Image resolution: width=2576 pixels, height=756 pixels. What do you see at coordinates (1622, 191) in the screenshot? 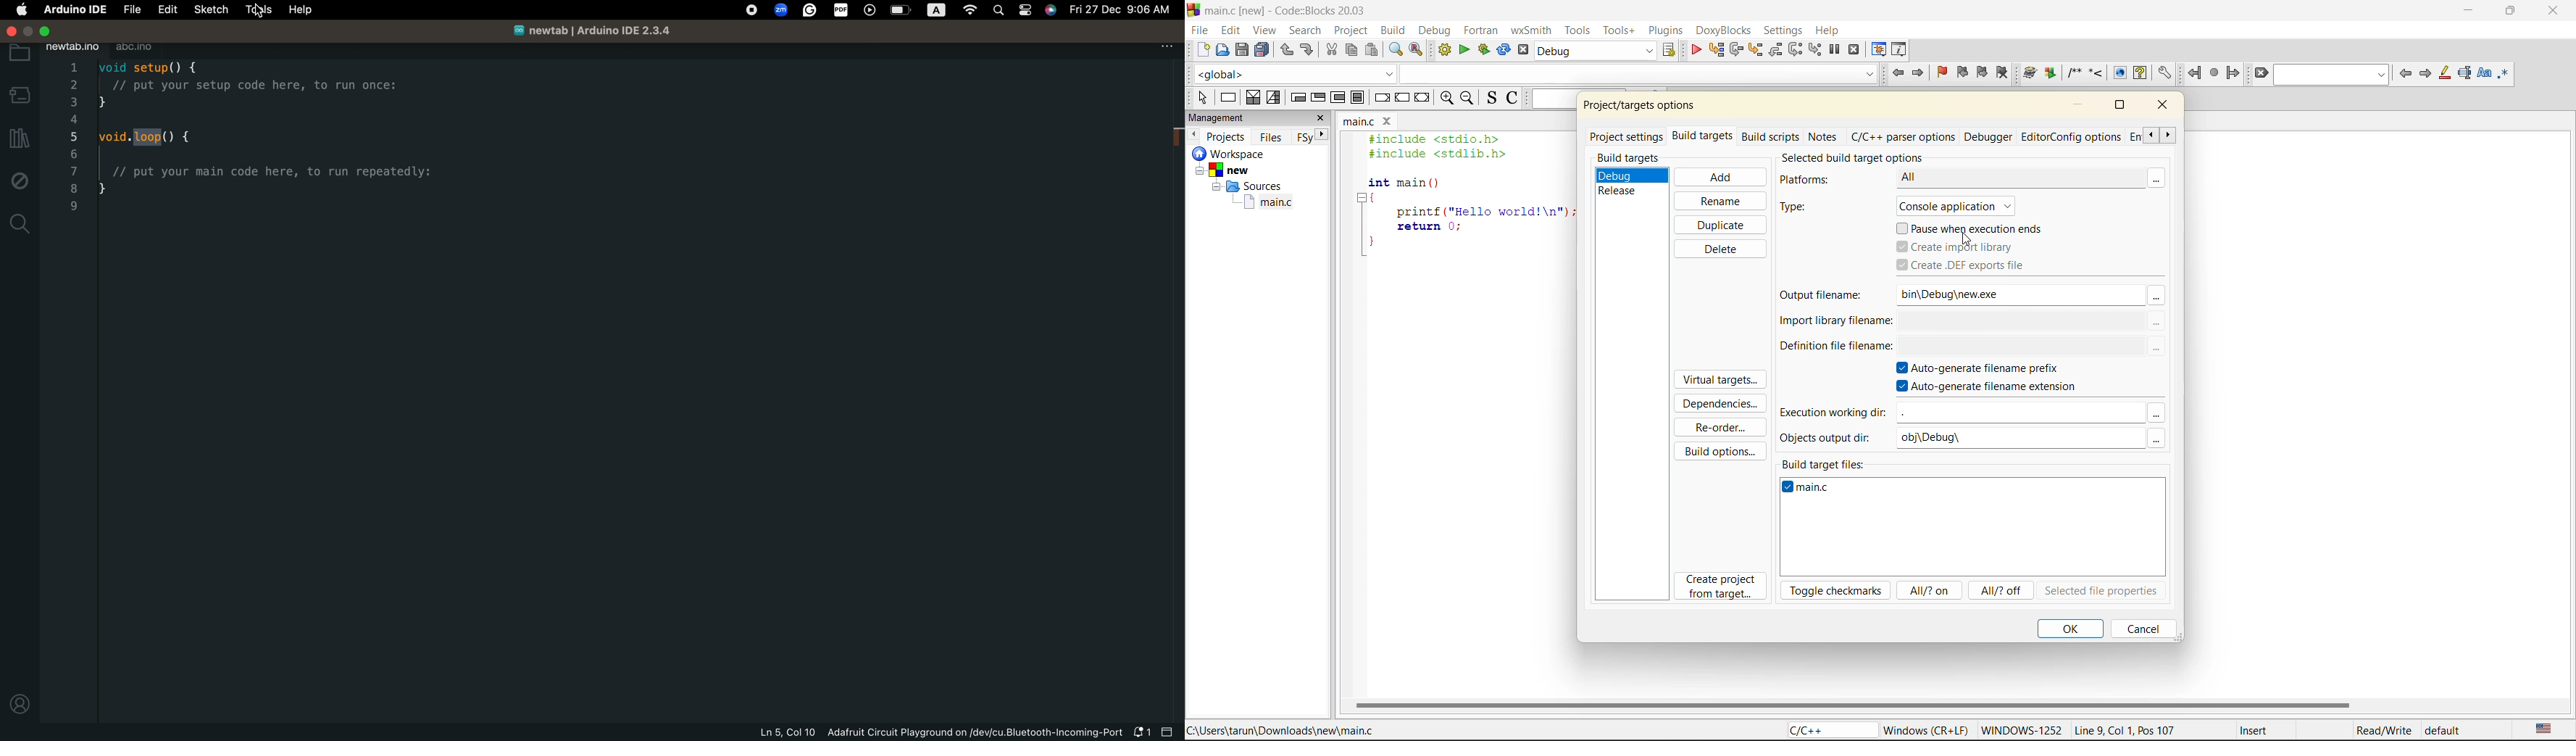
I see `release` at bounding box center [1622, 191].